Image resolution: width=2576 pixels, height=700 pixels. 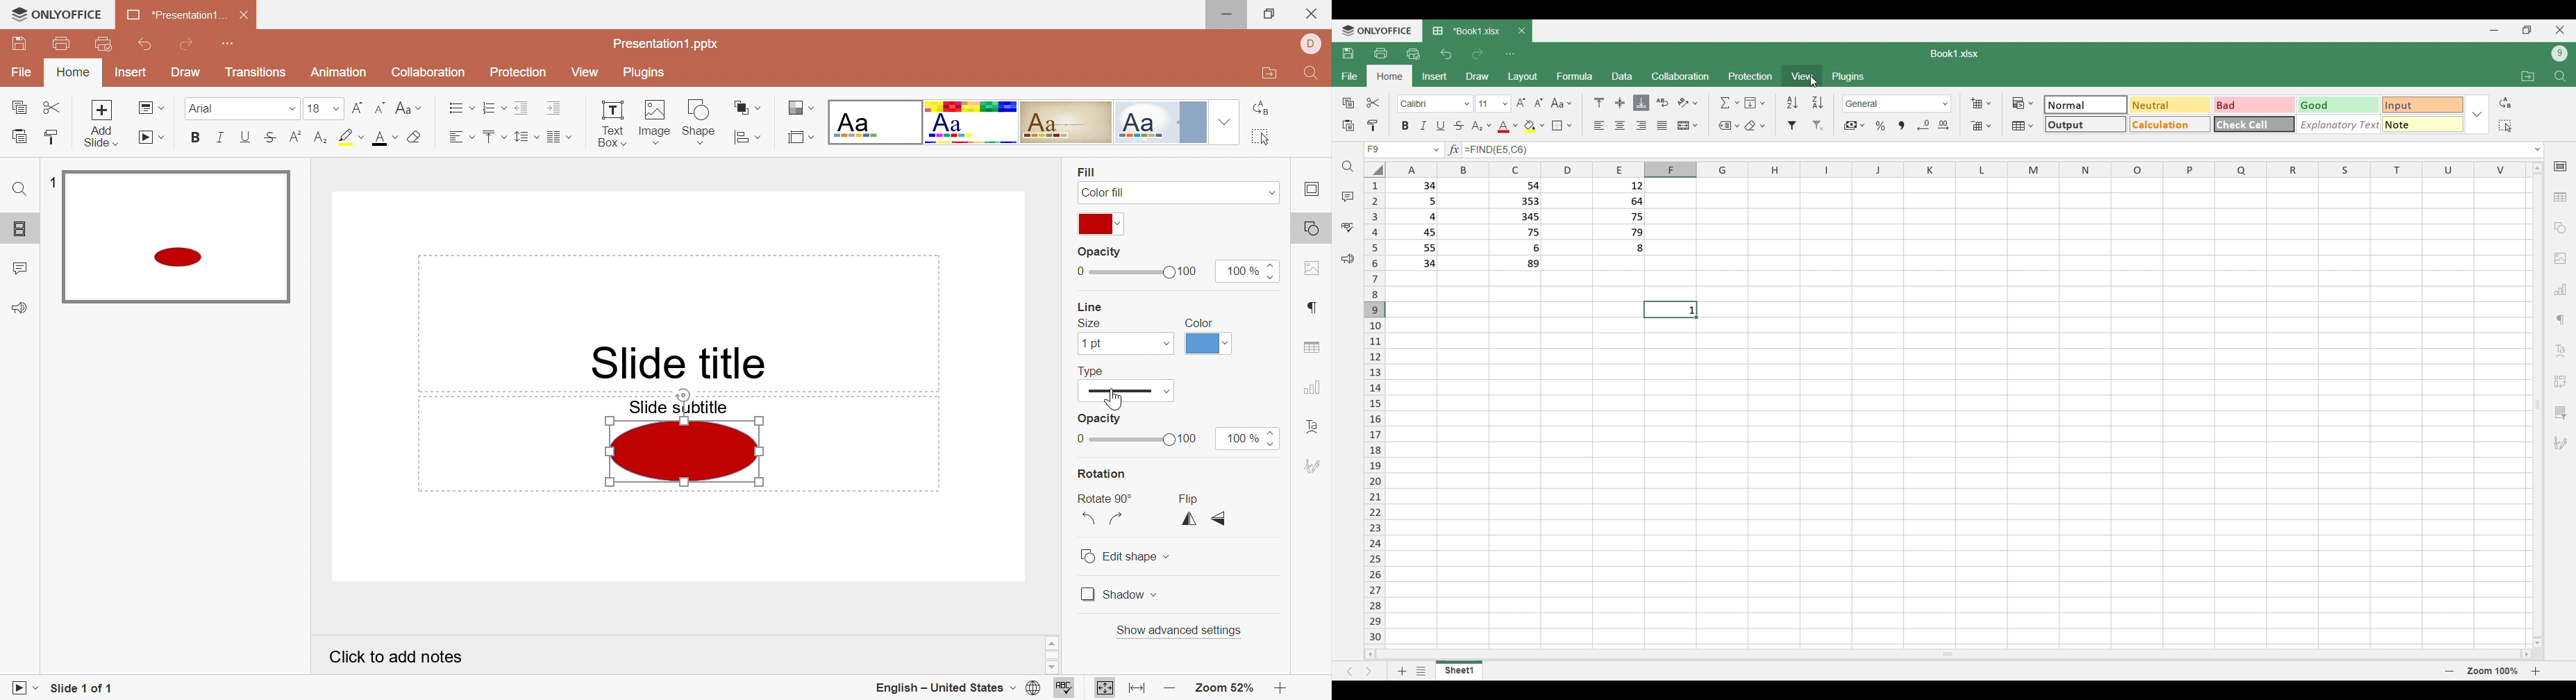 I want to click on Select slide size, so click(x=801, y=138).